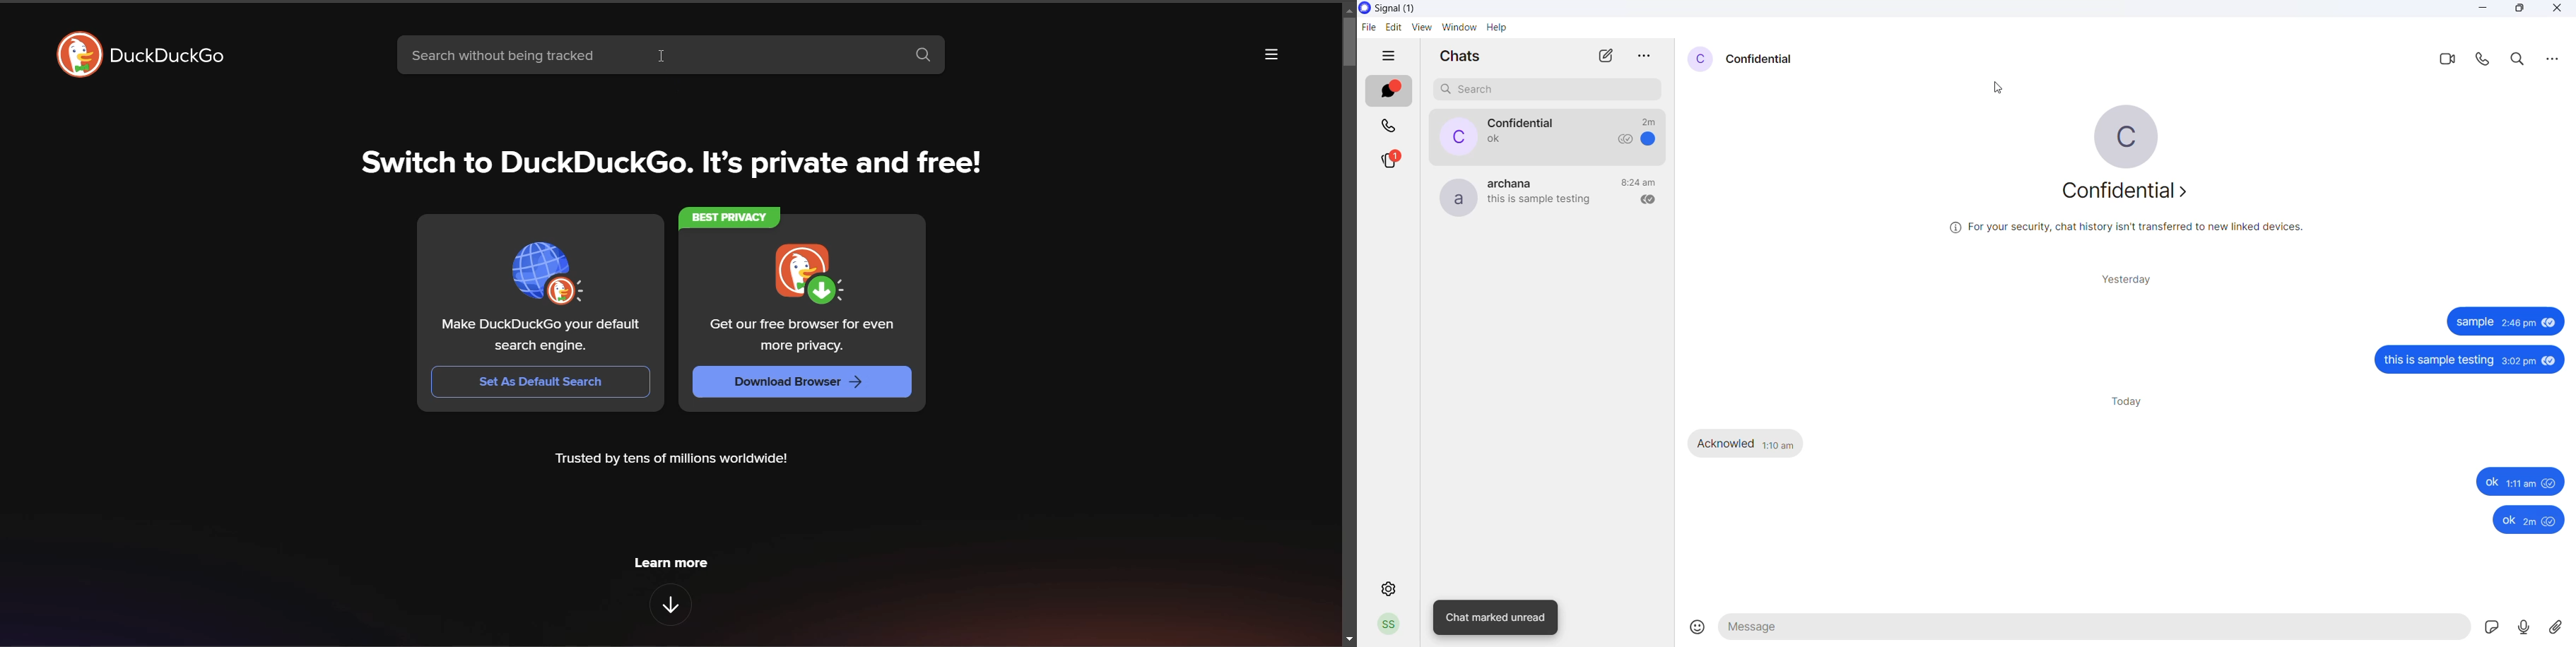 The height and width of the screenshot is (672, 2576). What do you see at coordinates (1750, 444) in the screenshot?
I see `received messages ` at bounding box center [1750, 444].